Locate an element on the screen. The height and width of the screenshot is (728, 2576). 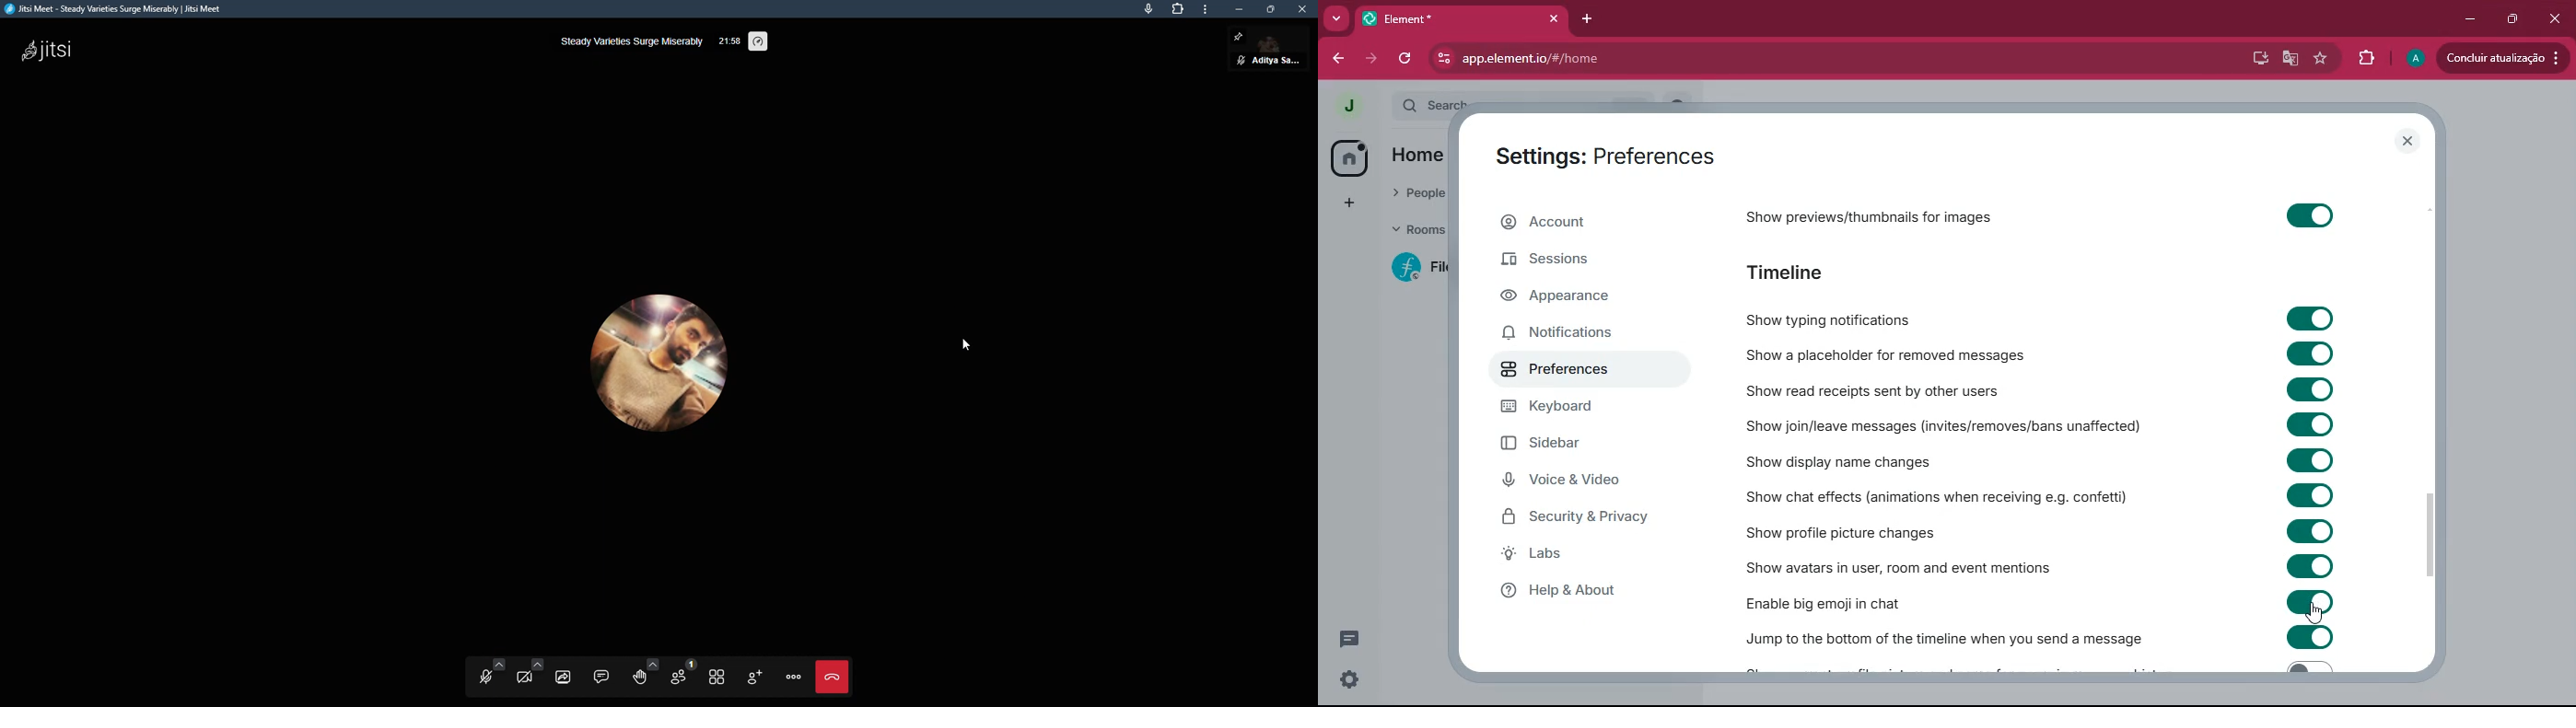
notifications is located at coordinates (1585, 333).